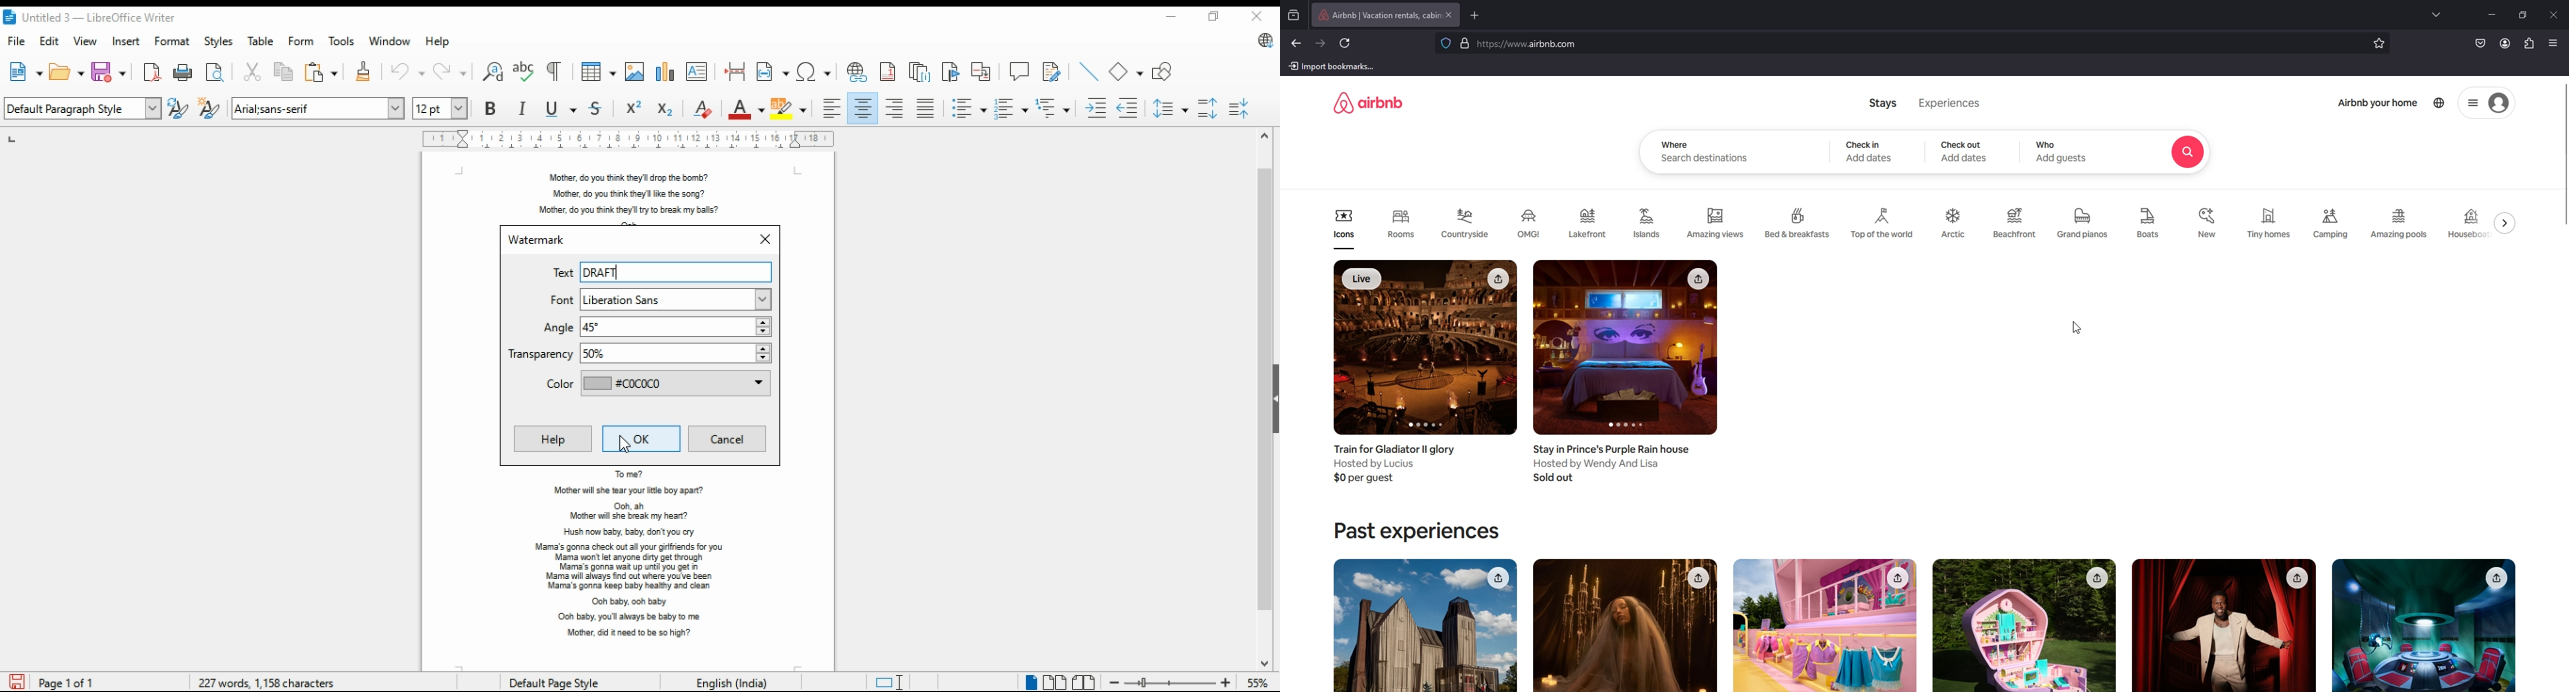  What do you see at coordinates (791, 108) in the screenshot?
I see `highlight color` at bounding box center [791, 108].